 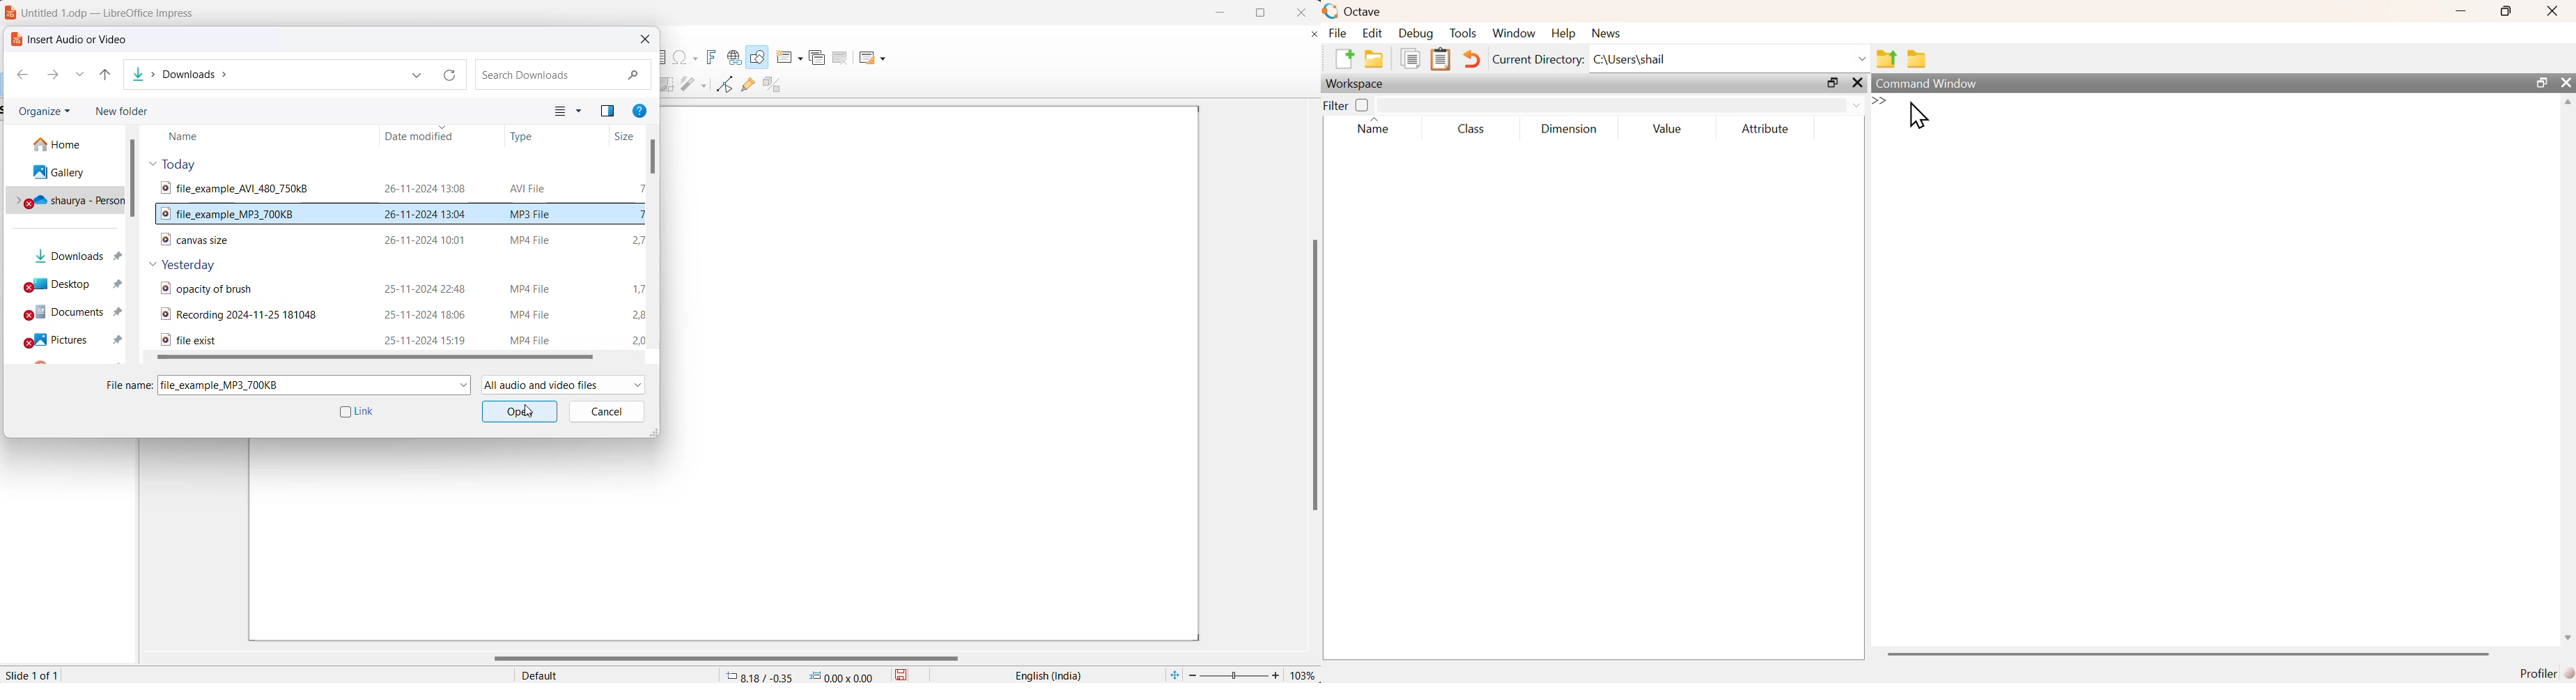 What do you see at coordinates (844, 58) in the screenshot?
I see `delete slide` at bounding box center [844, 58].